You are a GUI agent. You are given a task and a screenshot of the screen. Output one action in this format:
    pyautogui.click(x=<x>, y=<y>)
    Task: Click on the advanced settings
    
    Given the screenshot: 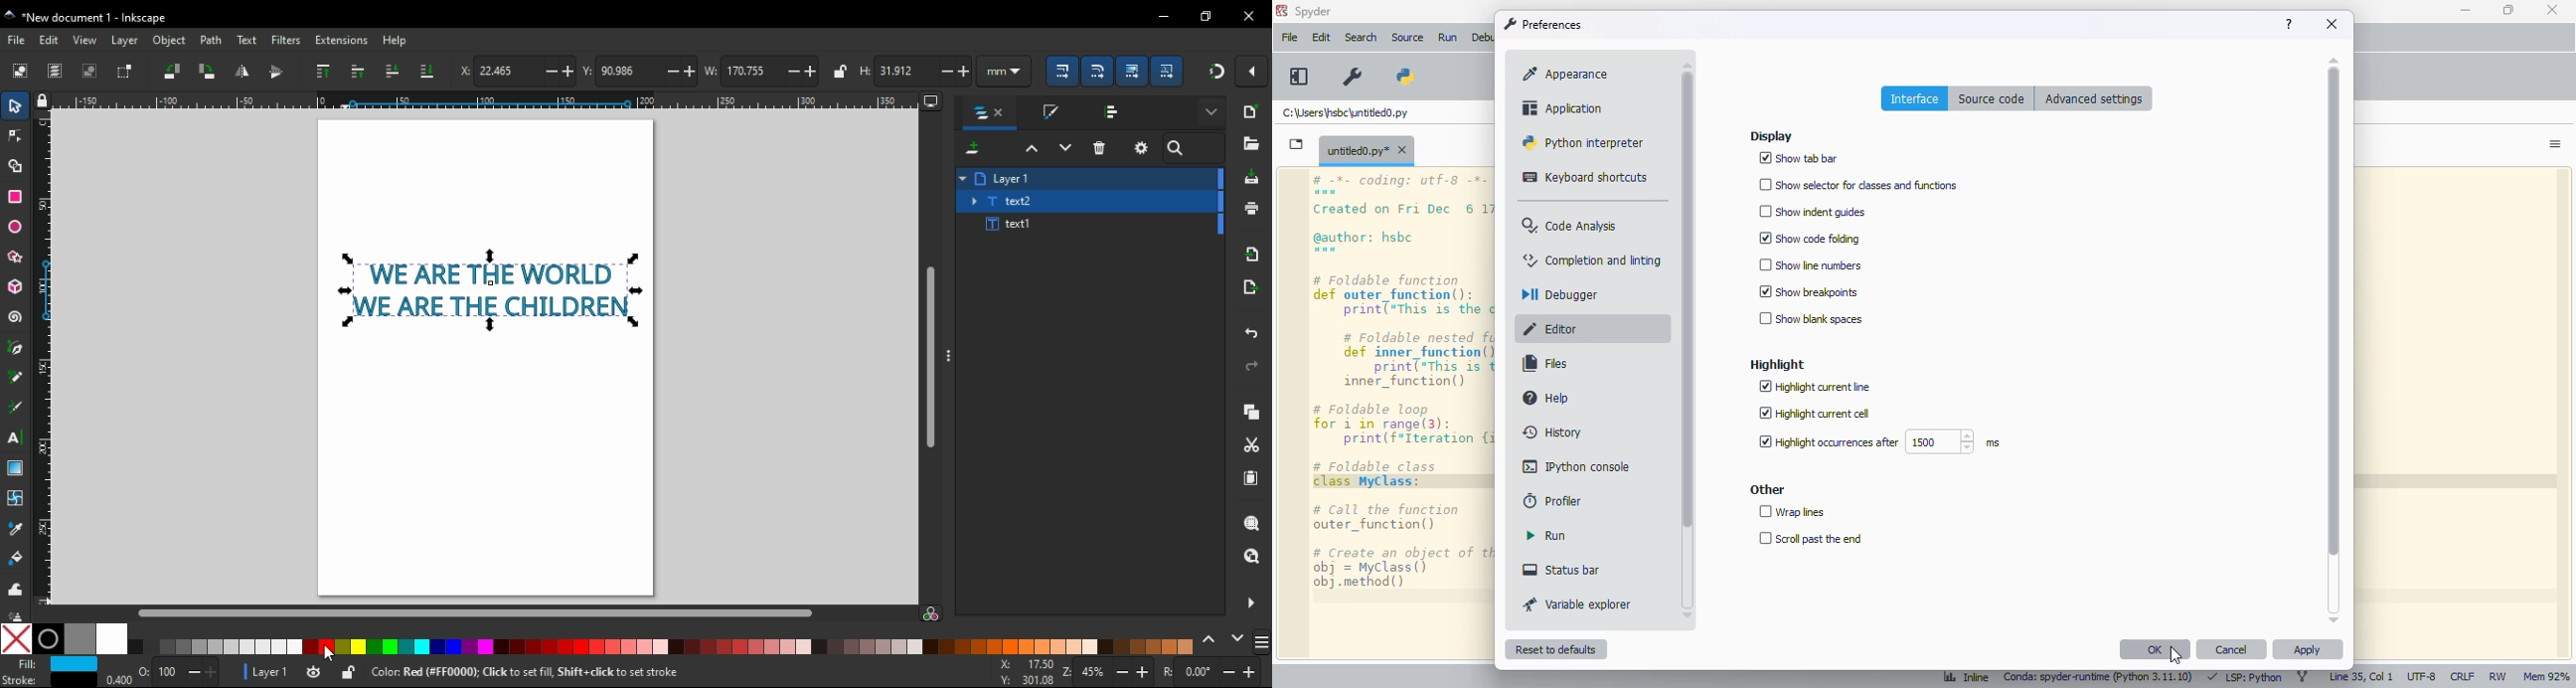 What is the action you would take?
    pyautogui.click(x=2095, y=97)
    